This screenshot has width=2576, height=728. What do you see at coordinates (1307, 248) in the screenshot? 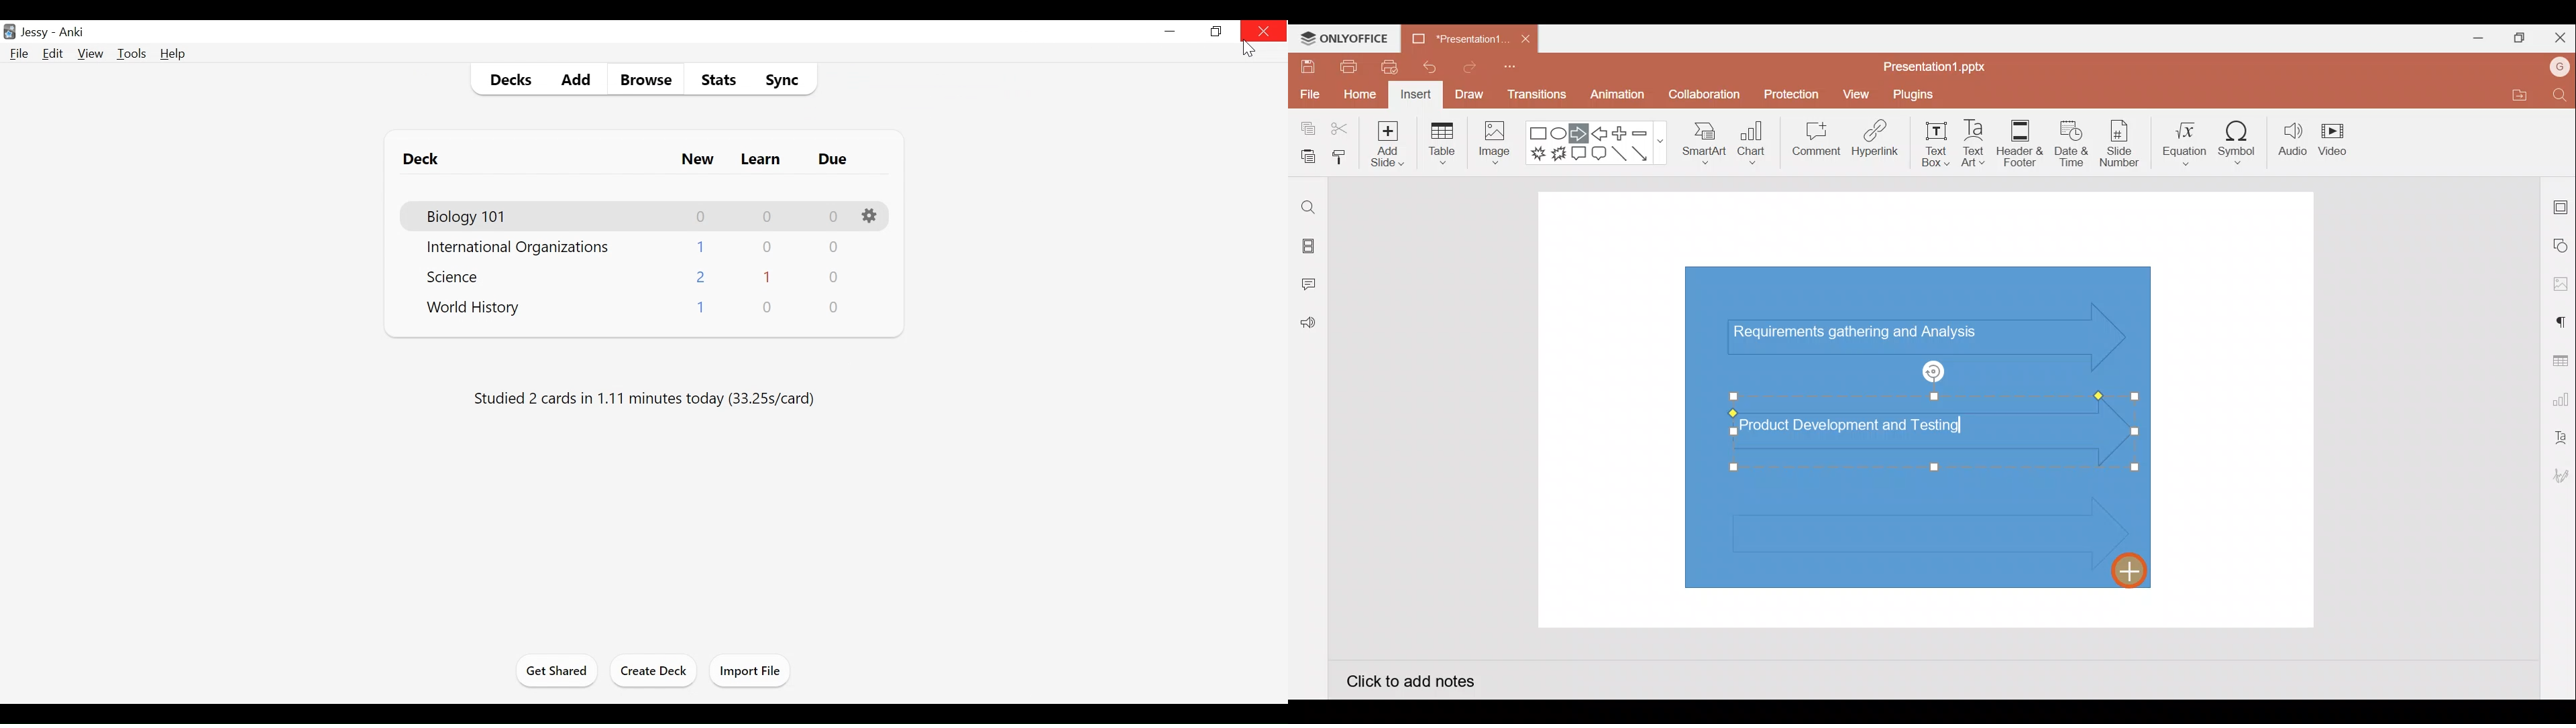
I see `Slides` at bounding box center [1307, 248].